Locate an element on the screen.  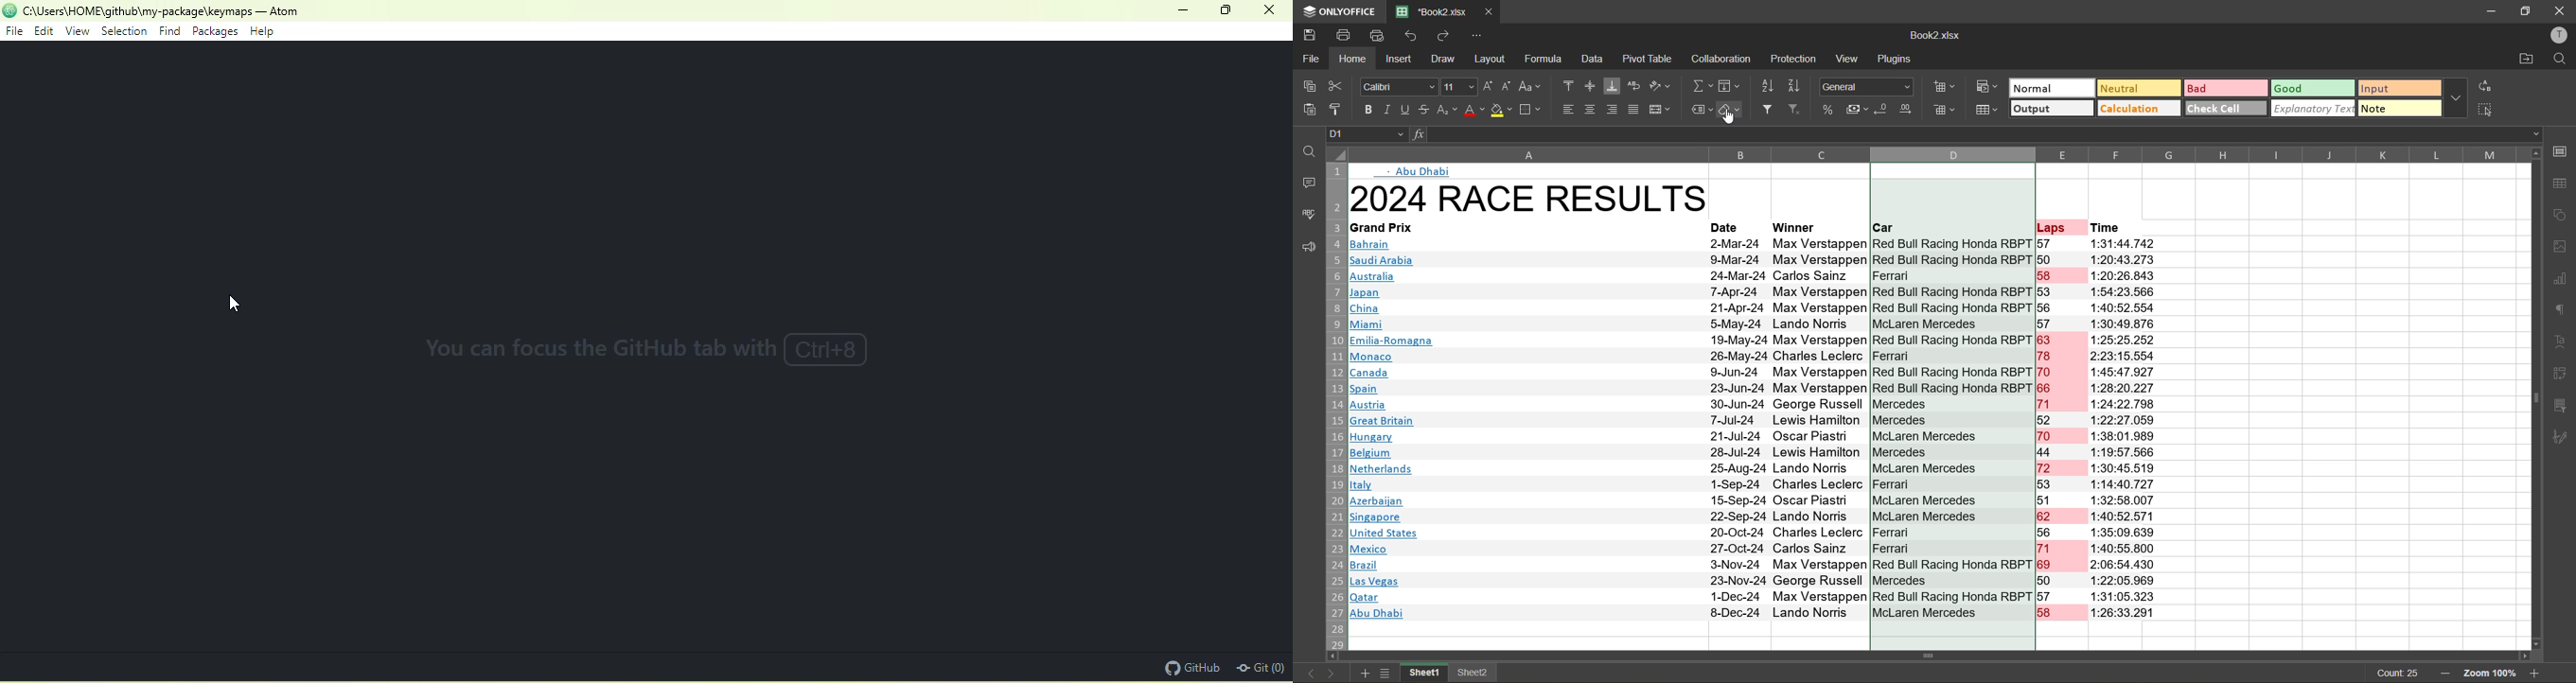
you can focus with the GitHub tab with CTRL+8 is located at coordinates (662, 351).